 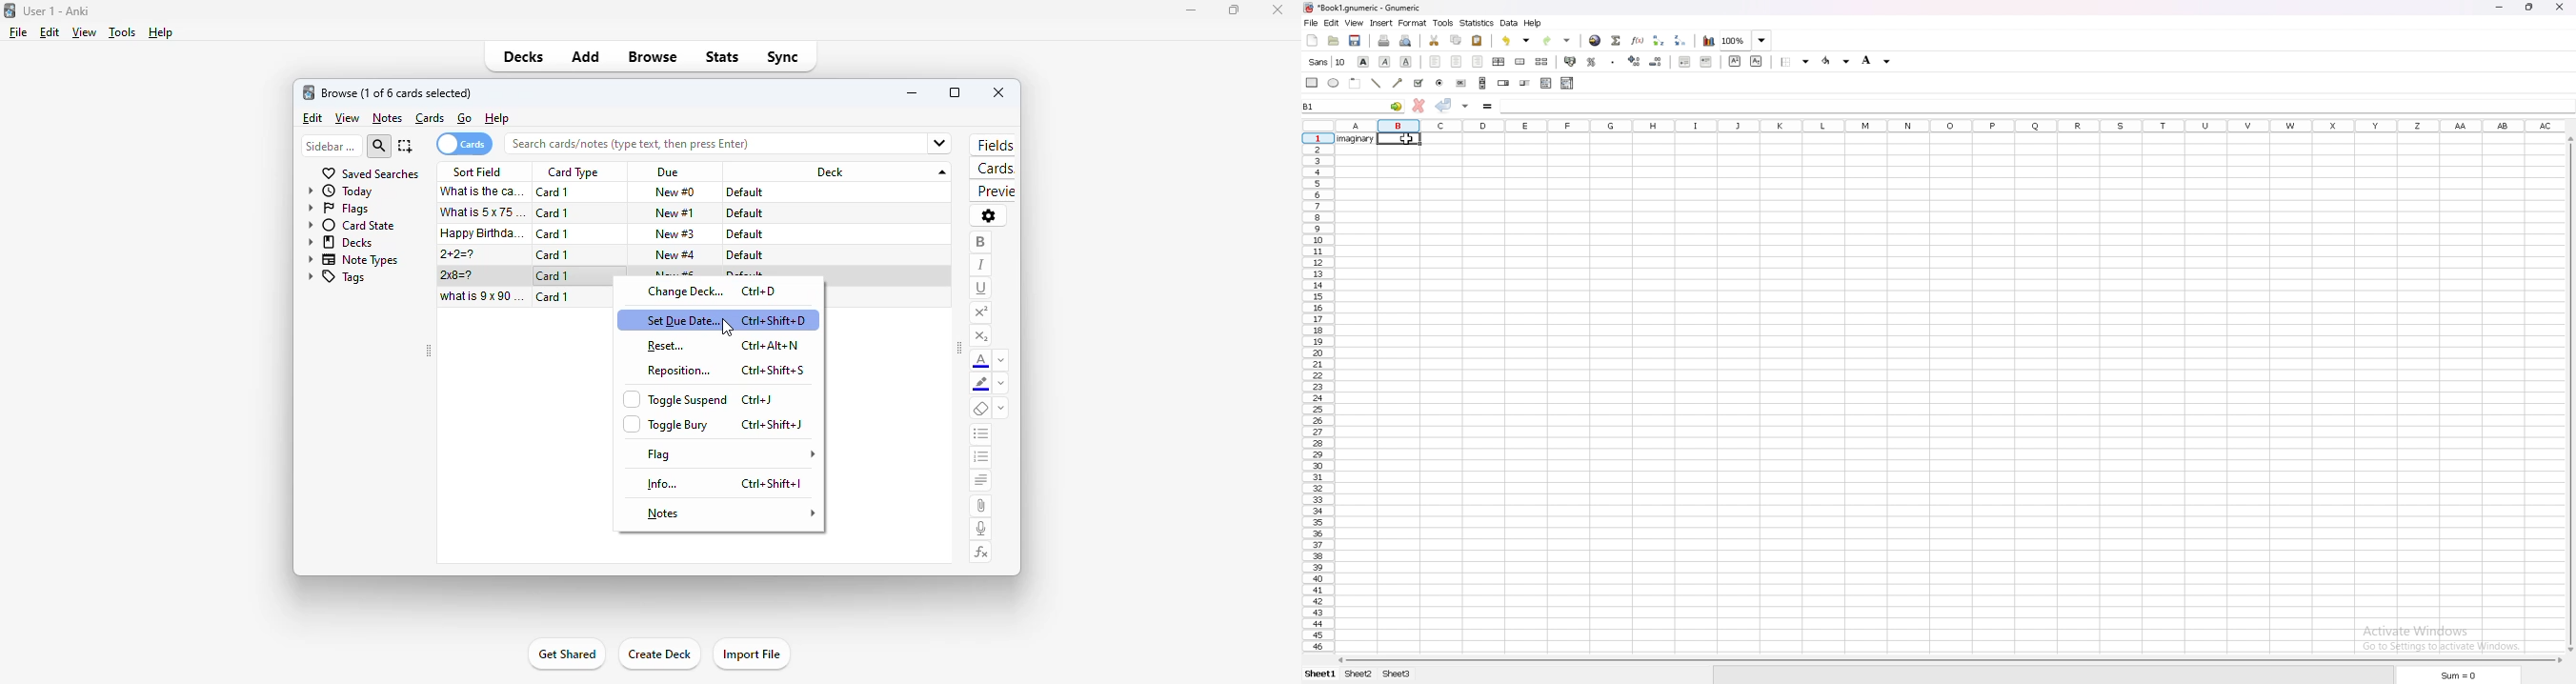 I want to click on toggle bury, so click(x=665, y=425).